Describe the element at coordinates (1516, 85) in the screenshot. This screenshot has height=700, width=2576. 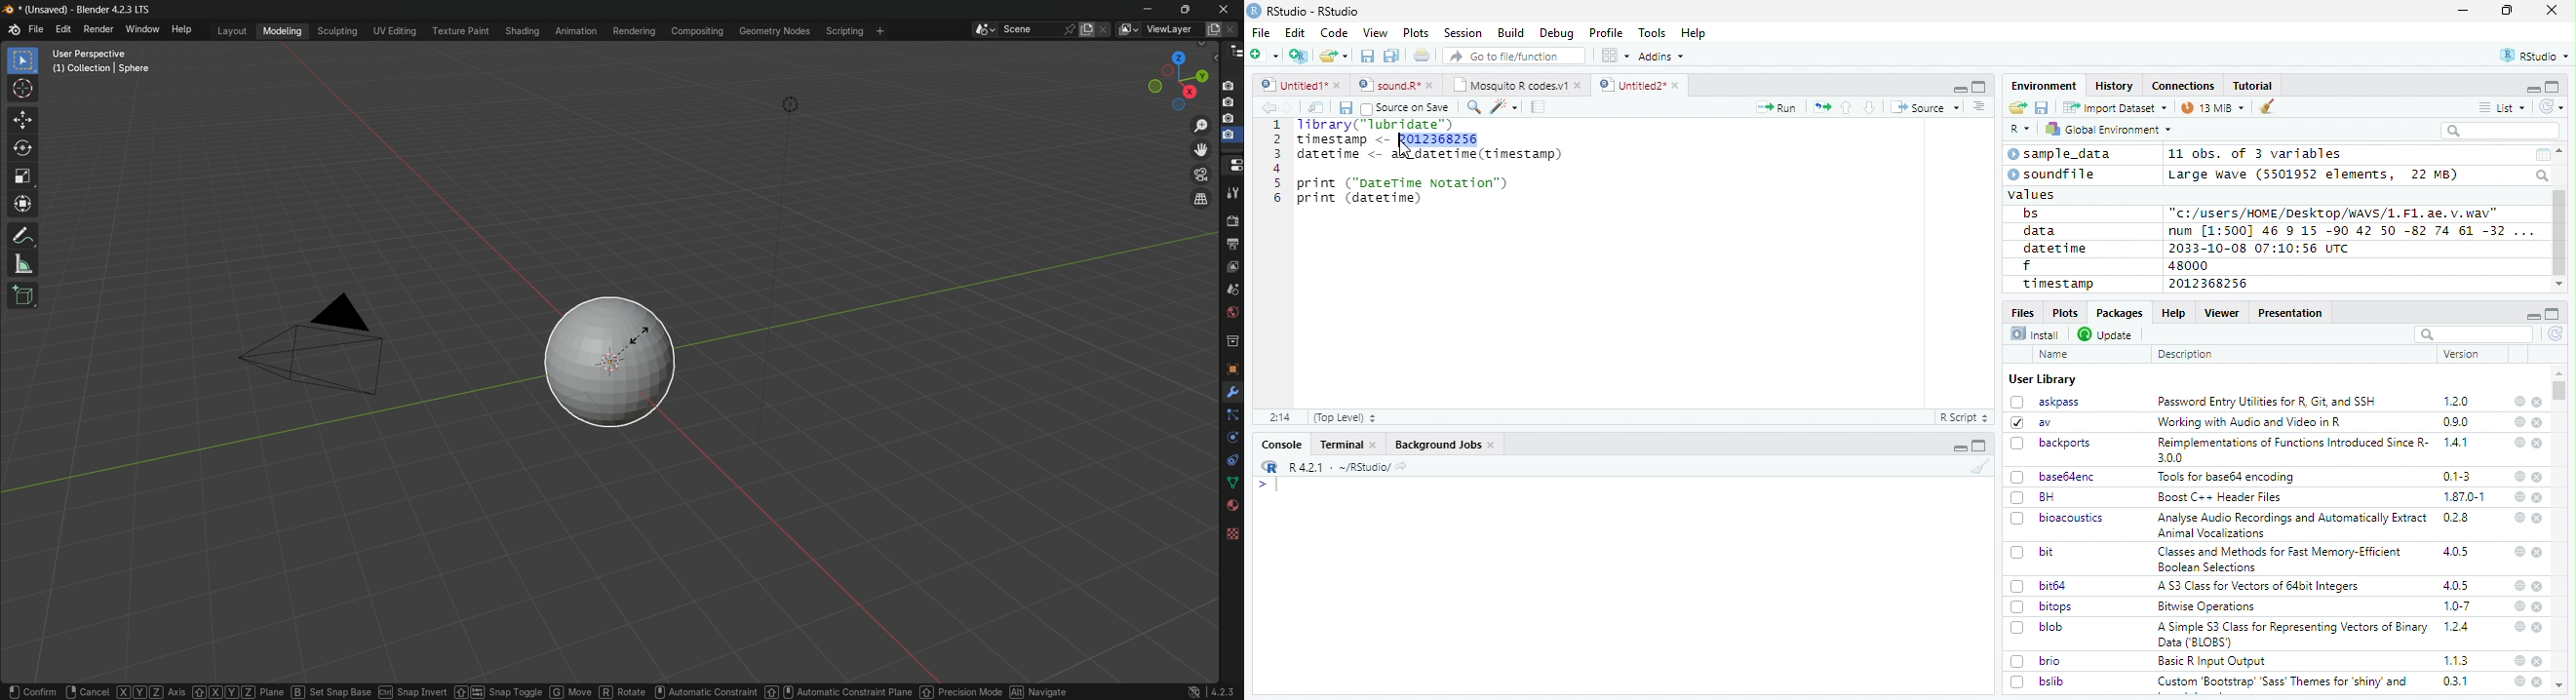
I see `Mosquito R codes.v1` at that location.